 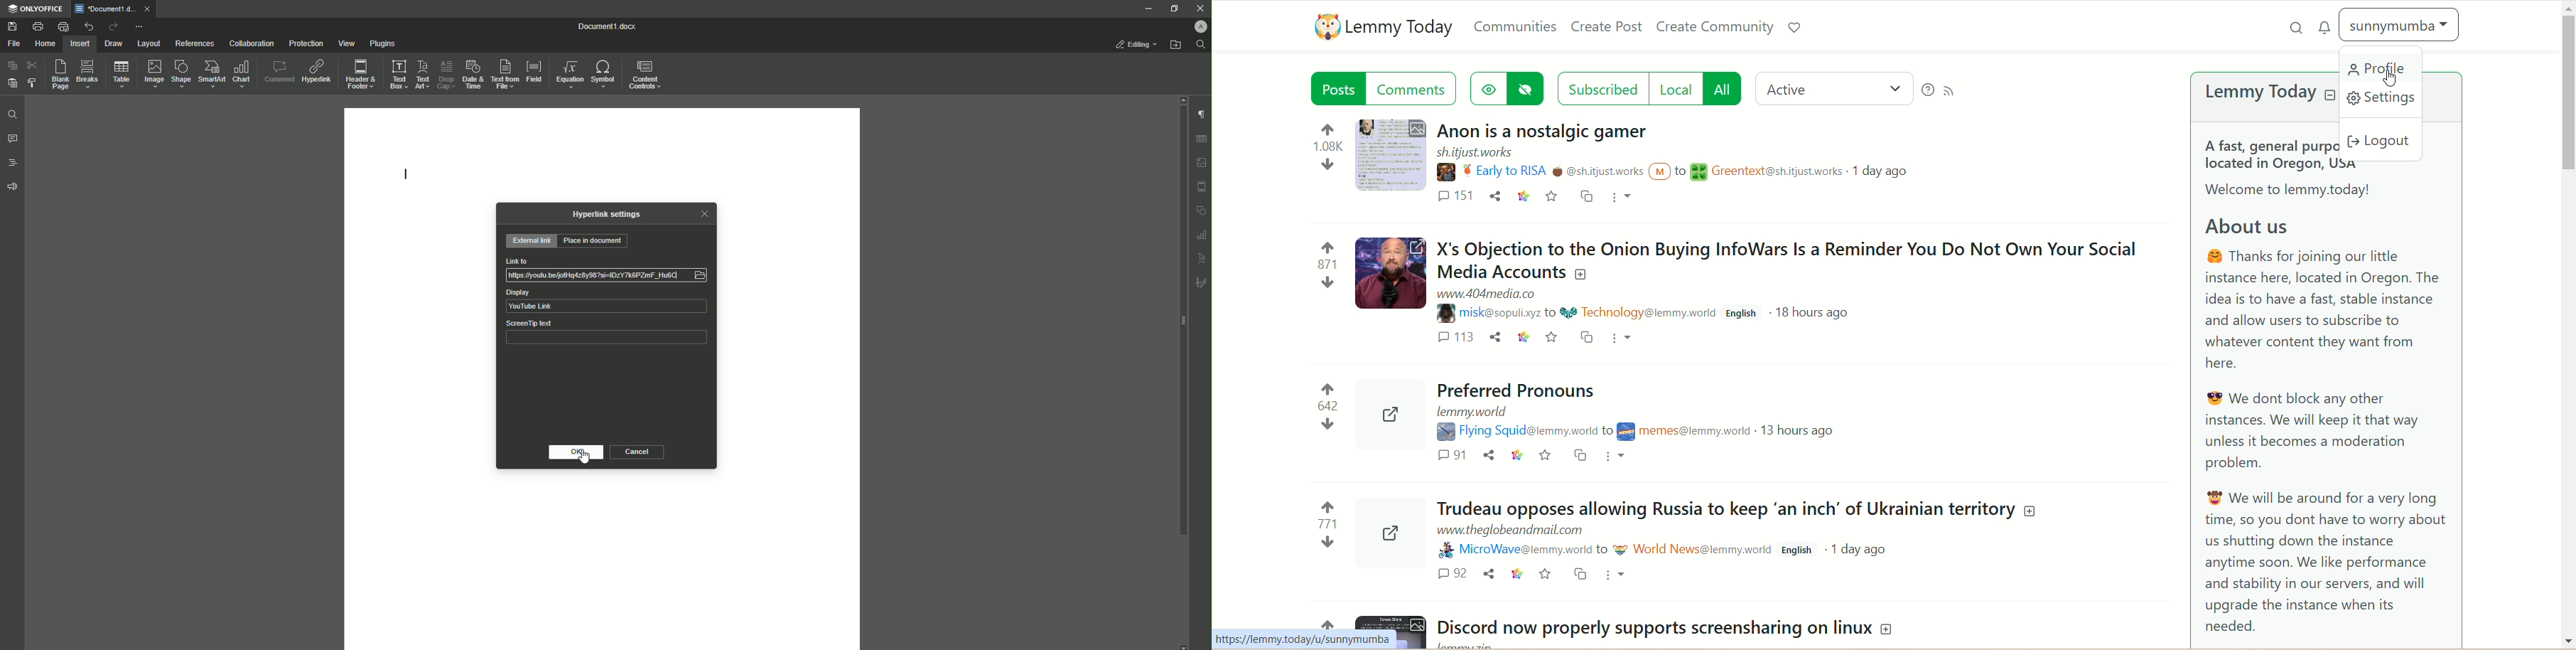 What do you see at coordinates (1692, 548) in the screenshot?
I see `Community` at bounding box center [1692, 548].